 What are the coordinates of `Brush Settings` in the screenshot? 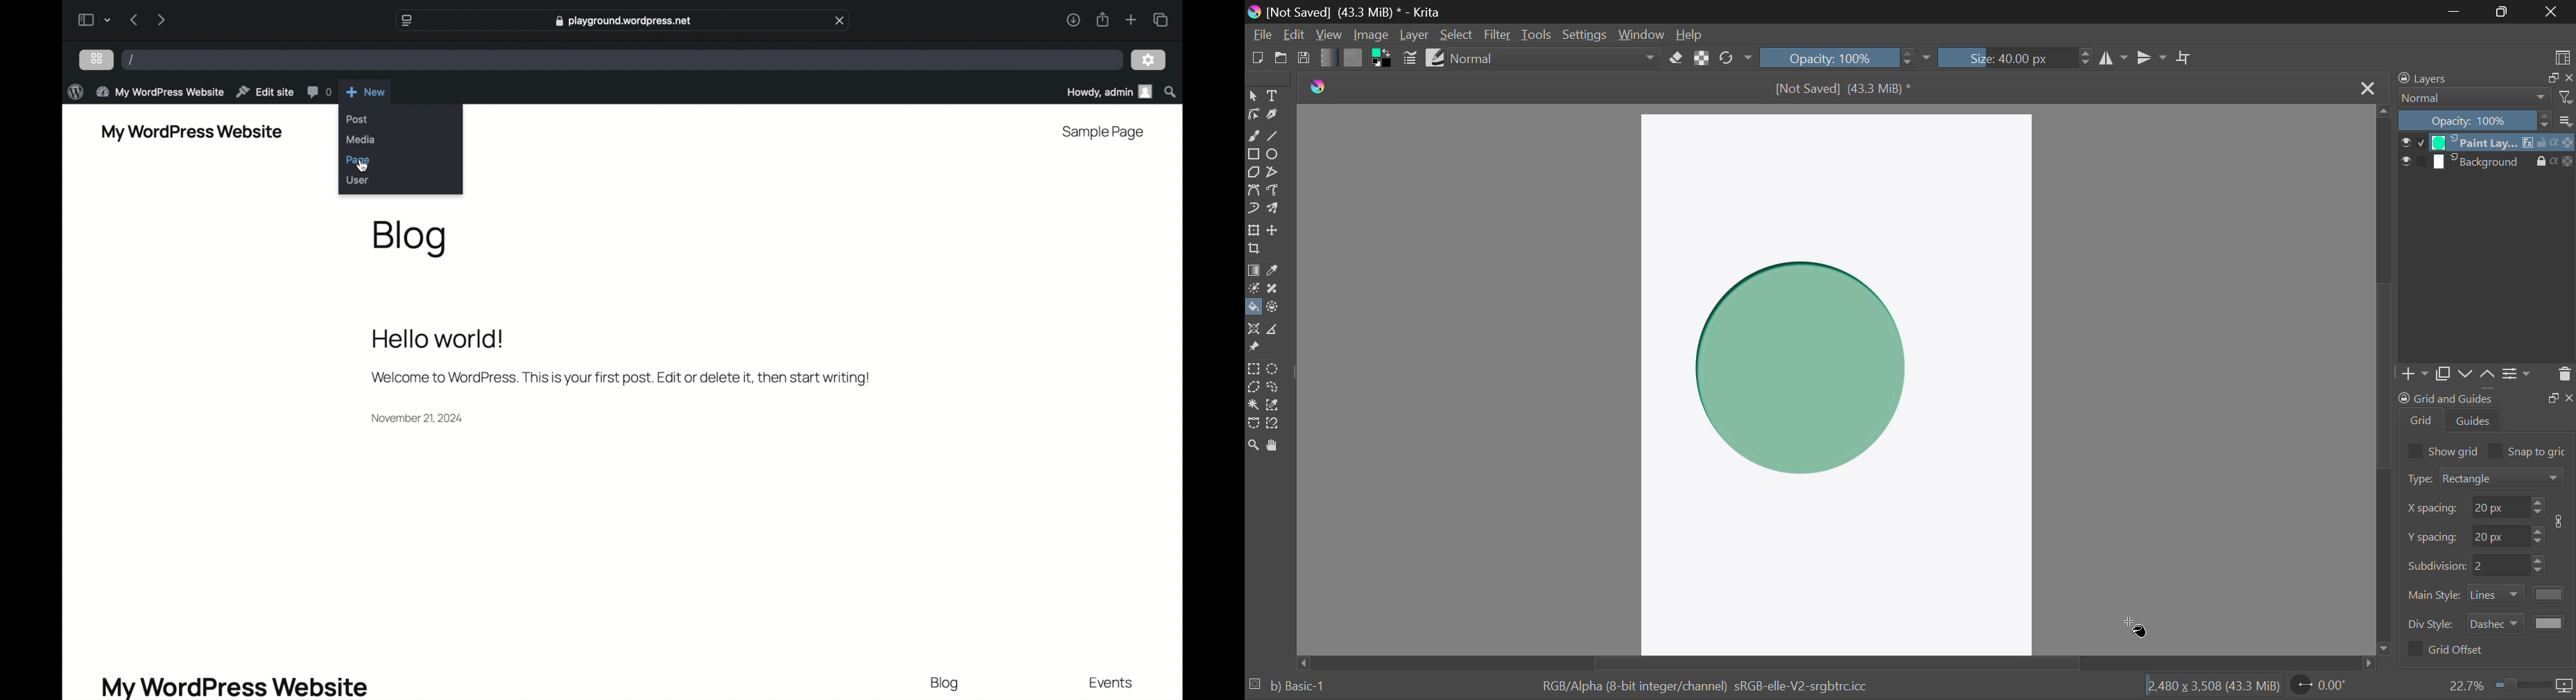 It's located at (1410, 58).